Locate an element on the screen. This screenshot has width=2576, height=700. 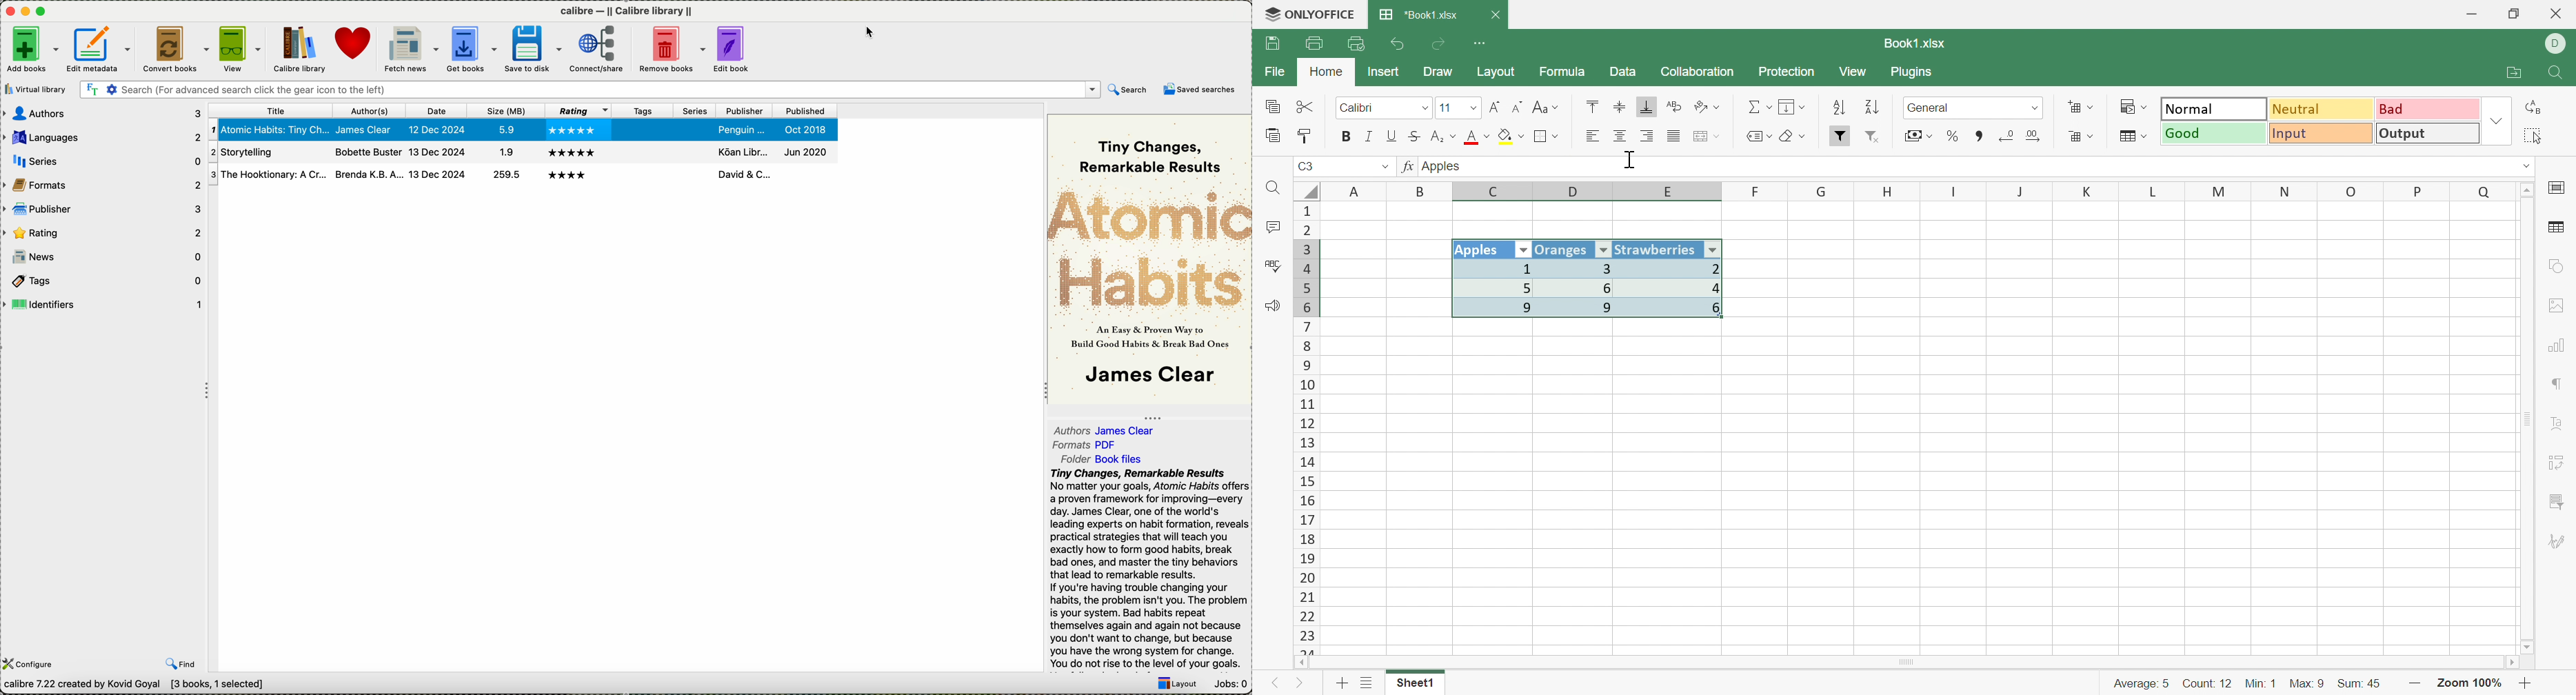
Strikethrough is located at coordinates (1417, 136).